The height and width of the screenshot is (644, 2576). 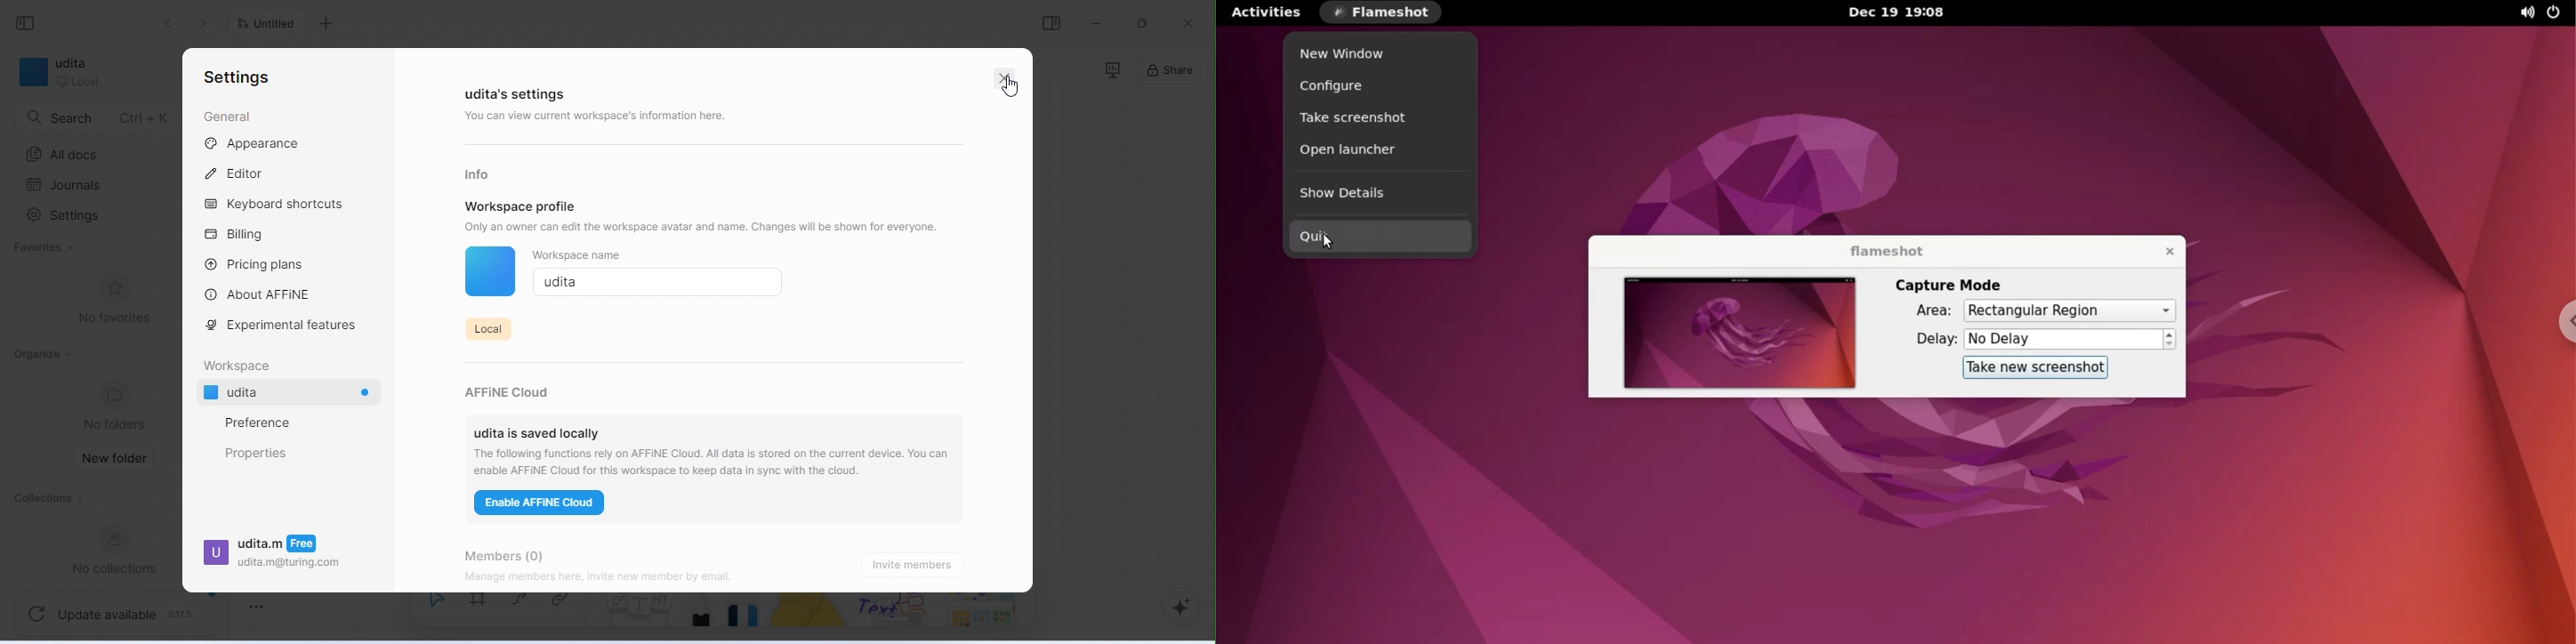 I want to click on cursor movement, so click(x=1011, y=85).